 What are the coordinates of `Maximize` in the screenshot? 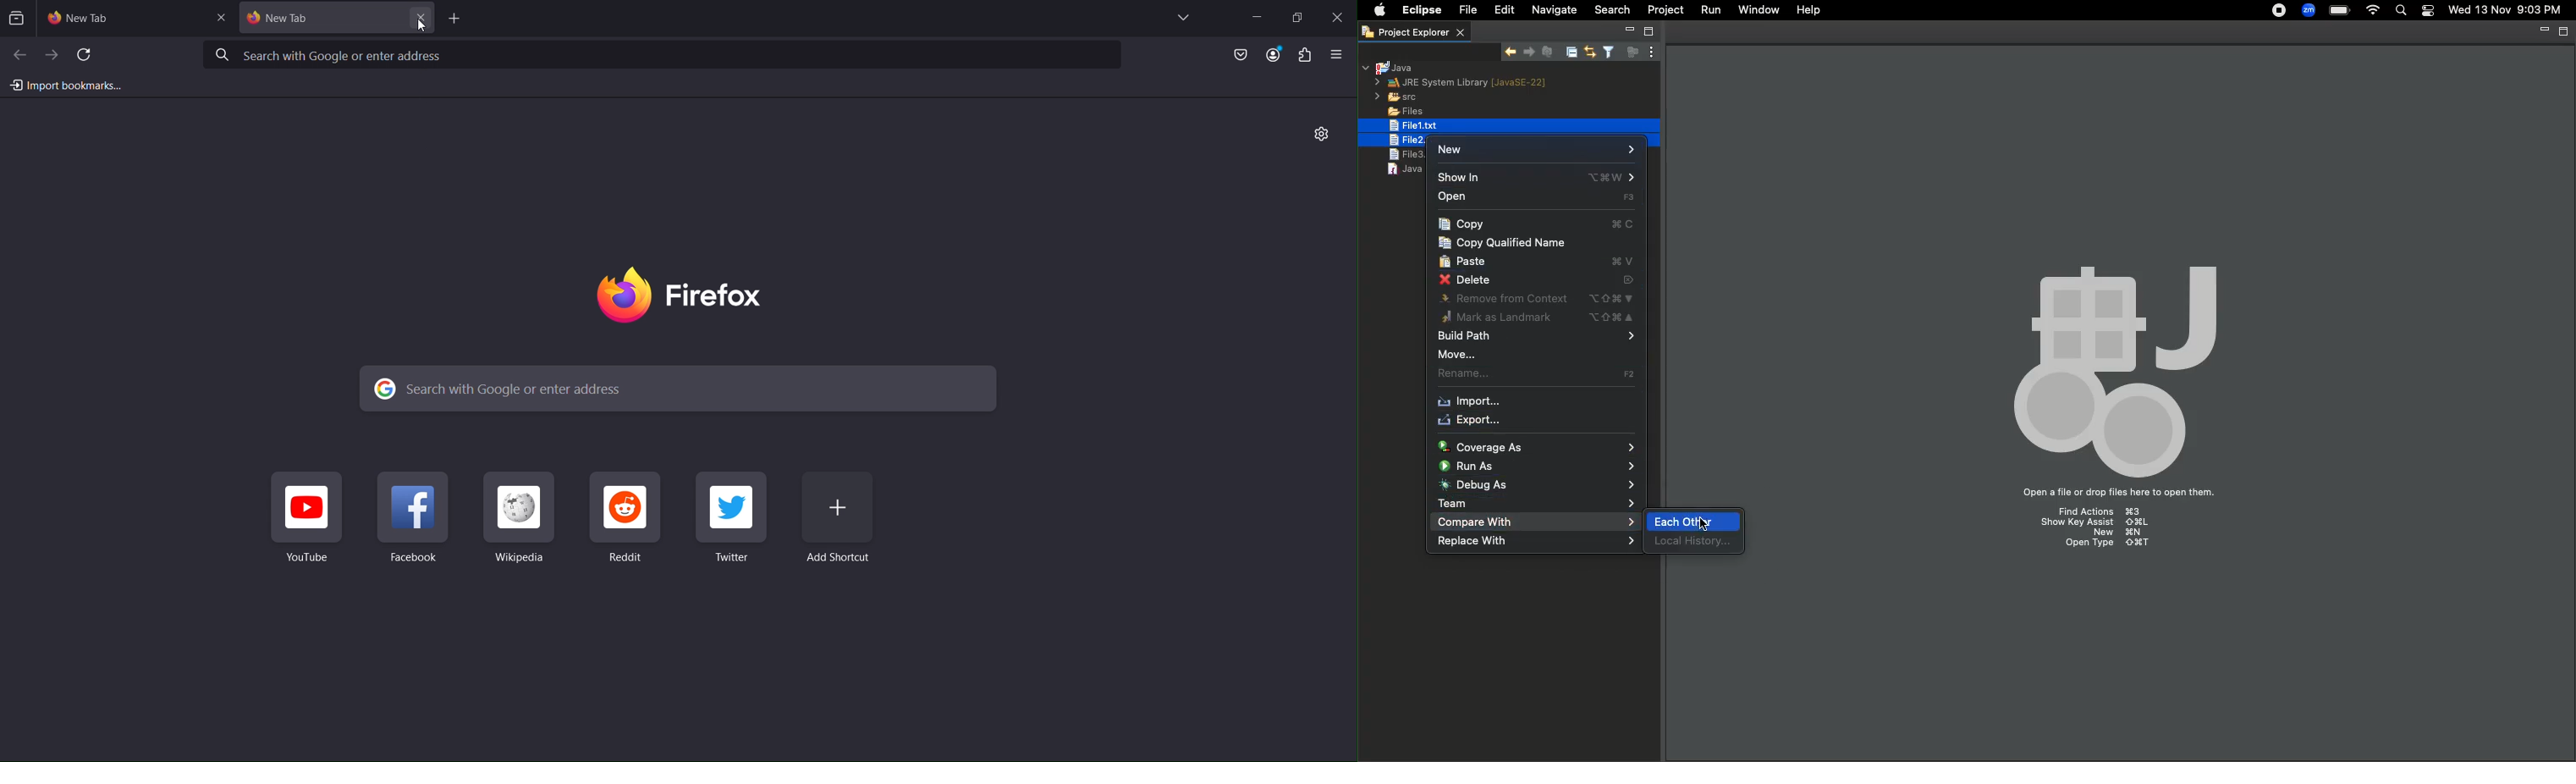 It's located at (1295, 16).